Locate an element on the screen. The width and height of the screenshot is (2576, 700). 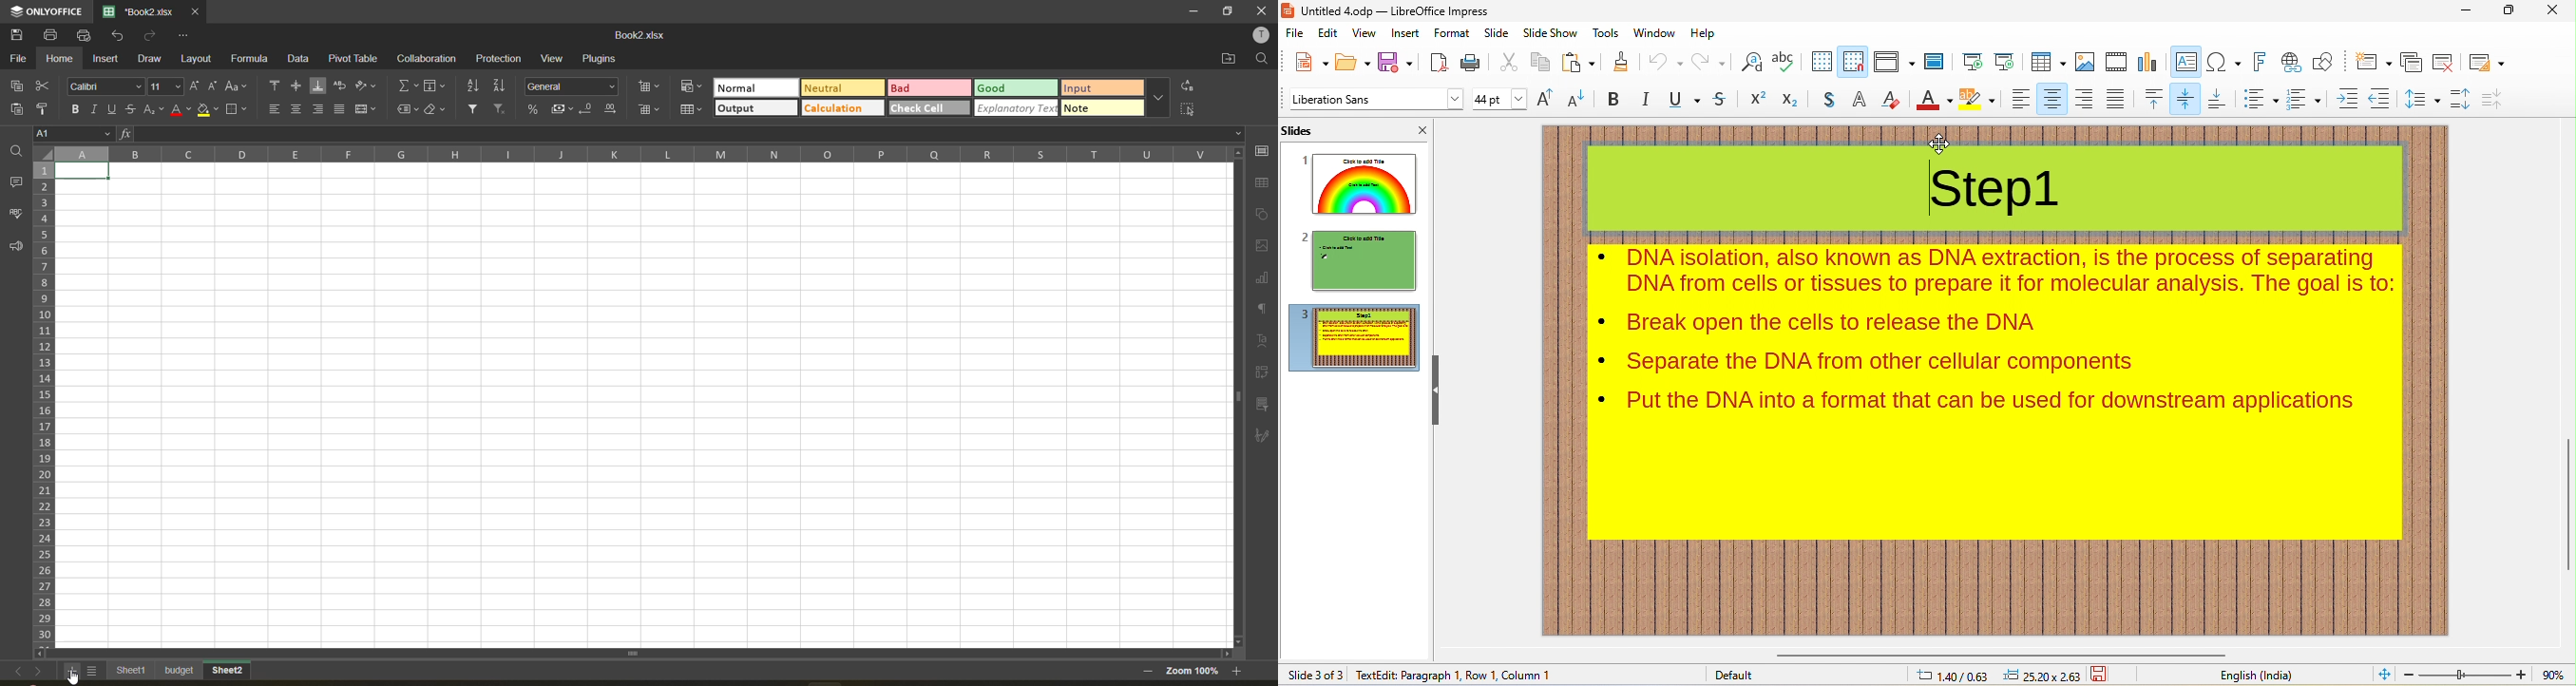
close tab is located at coordinates (196, 11).